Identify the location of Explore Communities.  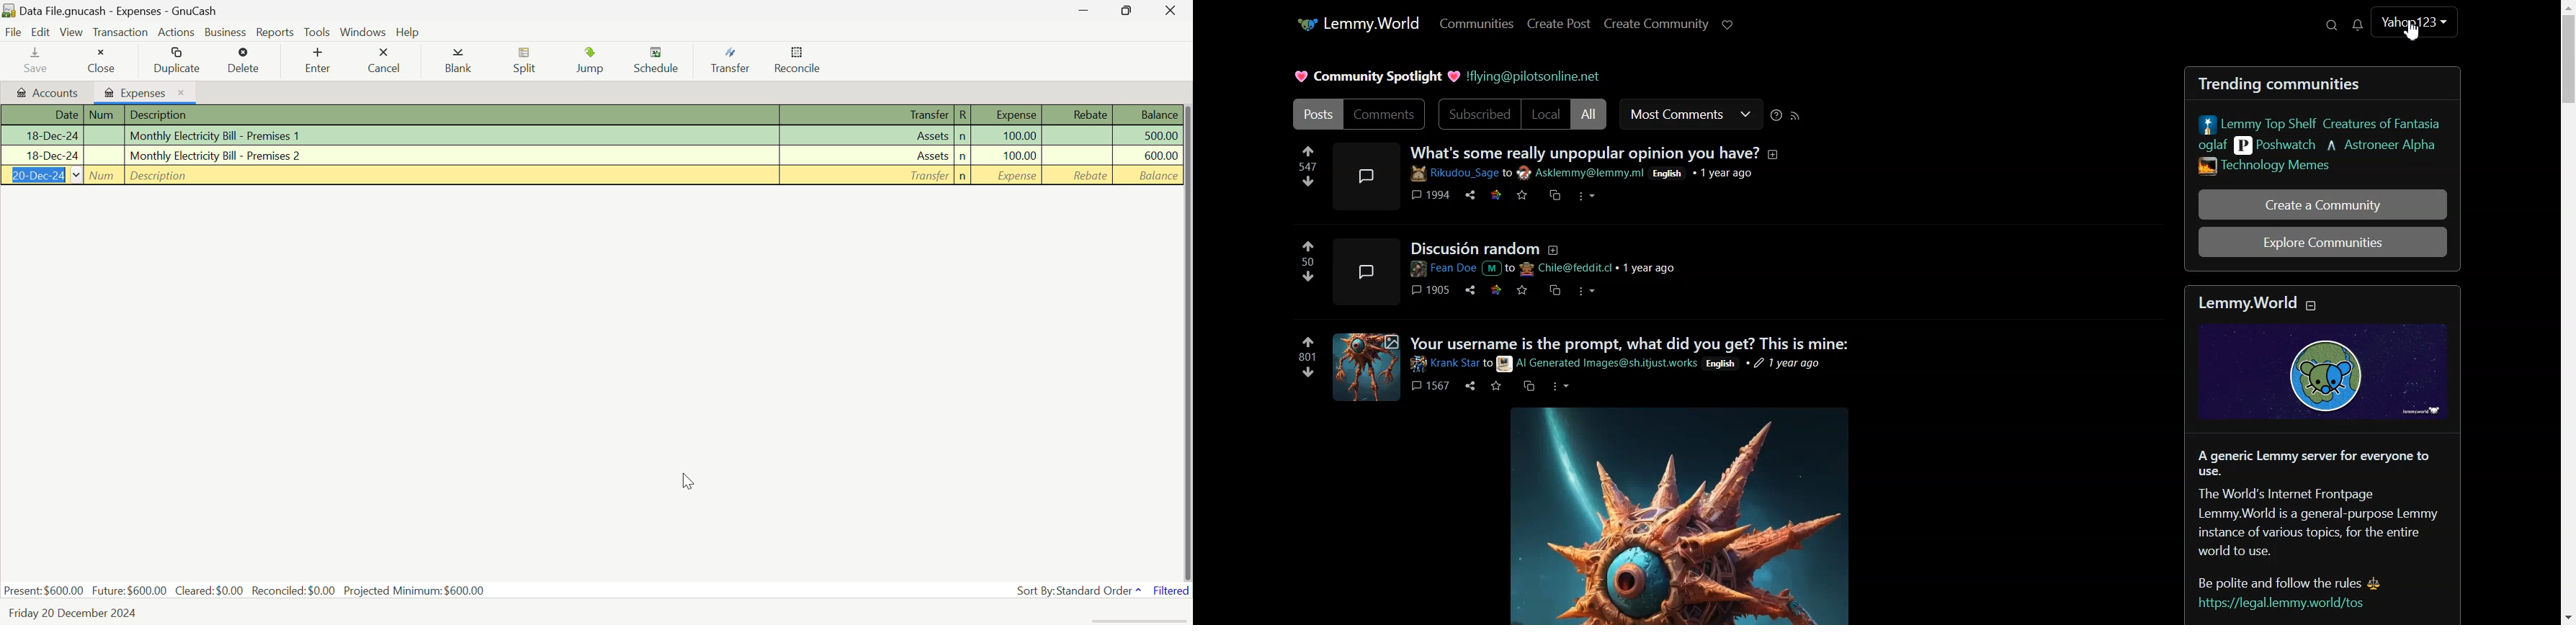
(2323, 242).